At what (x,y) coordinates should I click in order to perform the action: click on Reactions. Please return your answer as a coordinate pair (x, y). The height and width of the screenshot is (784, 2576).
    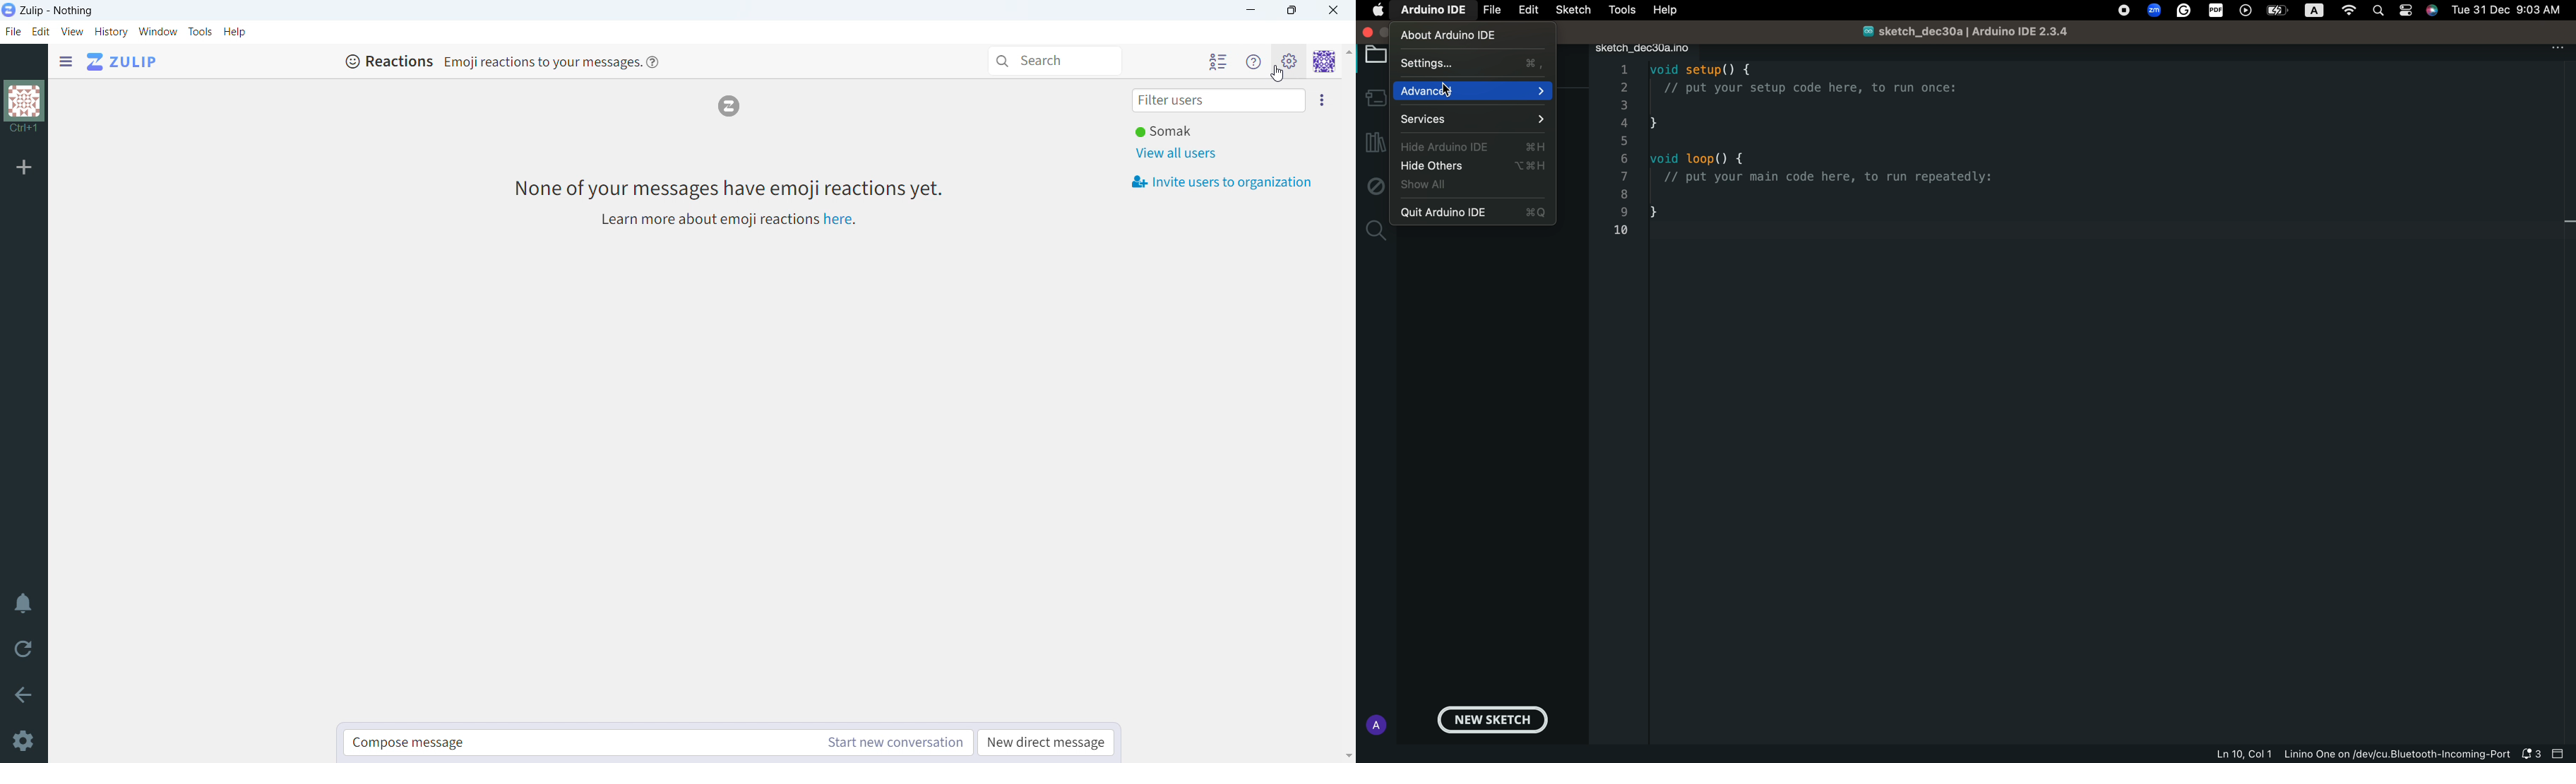
    Looking at the image, I should click on (388, 61).